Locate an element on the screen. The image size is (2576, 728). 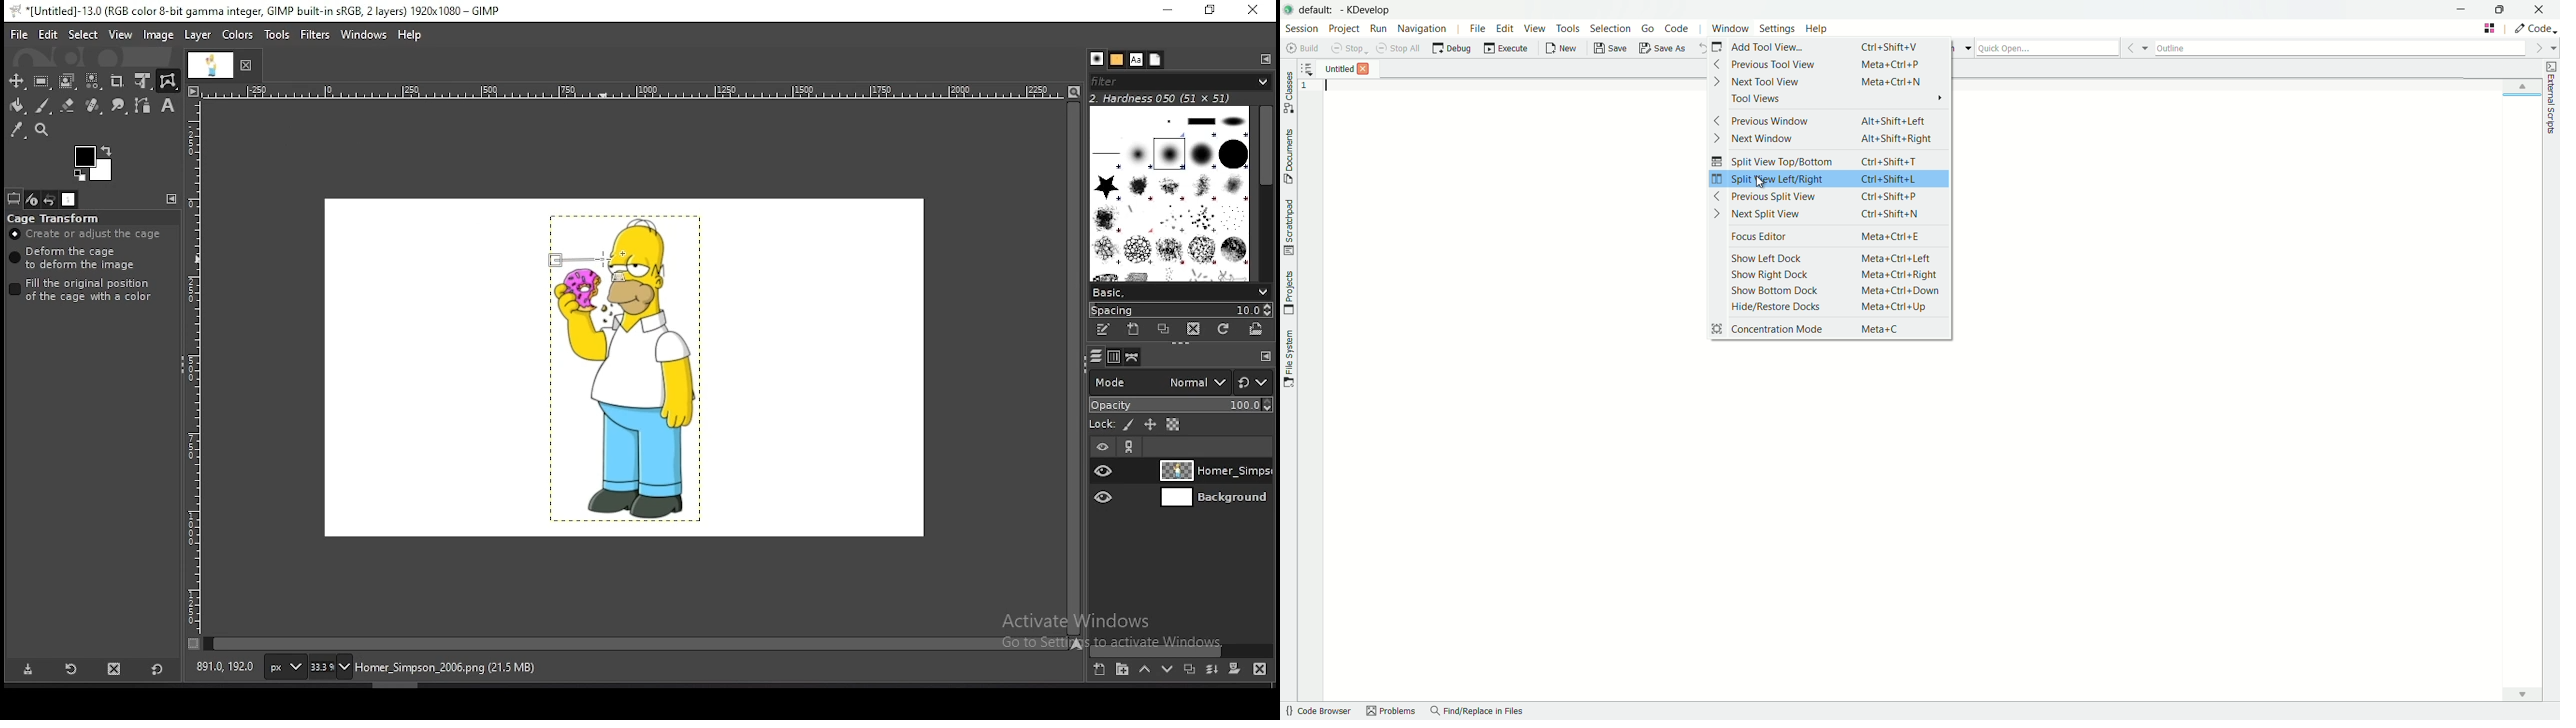
move layer one step up is located at coordinates (1145, 672).